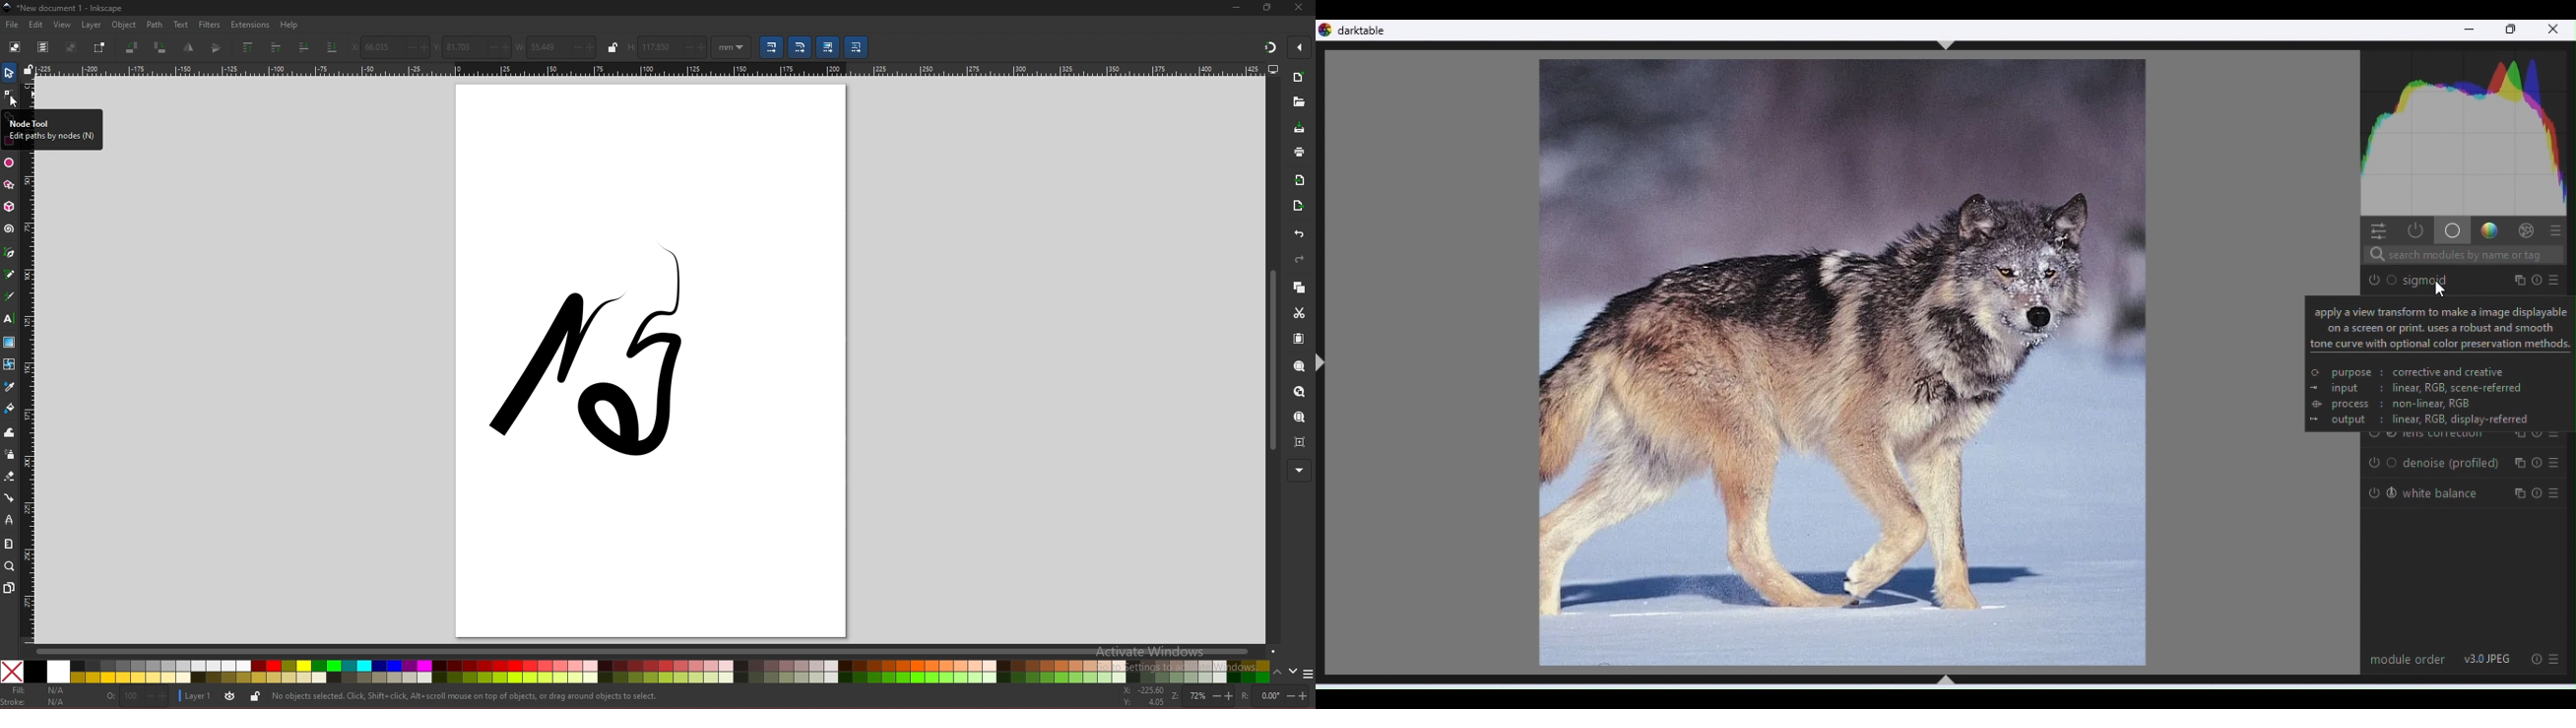 Image resolution: width=2576 pixels, height=728 pixels. Describe the element at coordinates (1299, 102) in the screenshot. I see `open` at that location.